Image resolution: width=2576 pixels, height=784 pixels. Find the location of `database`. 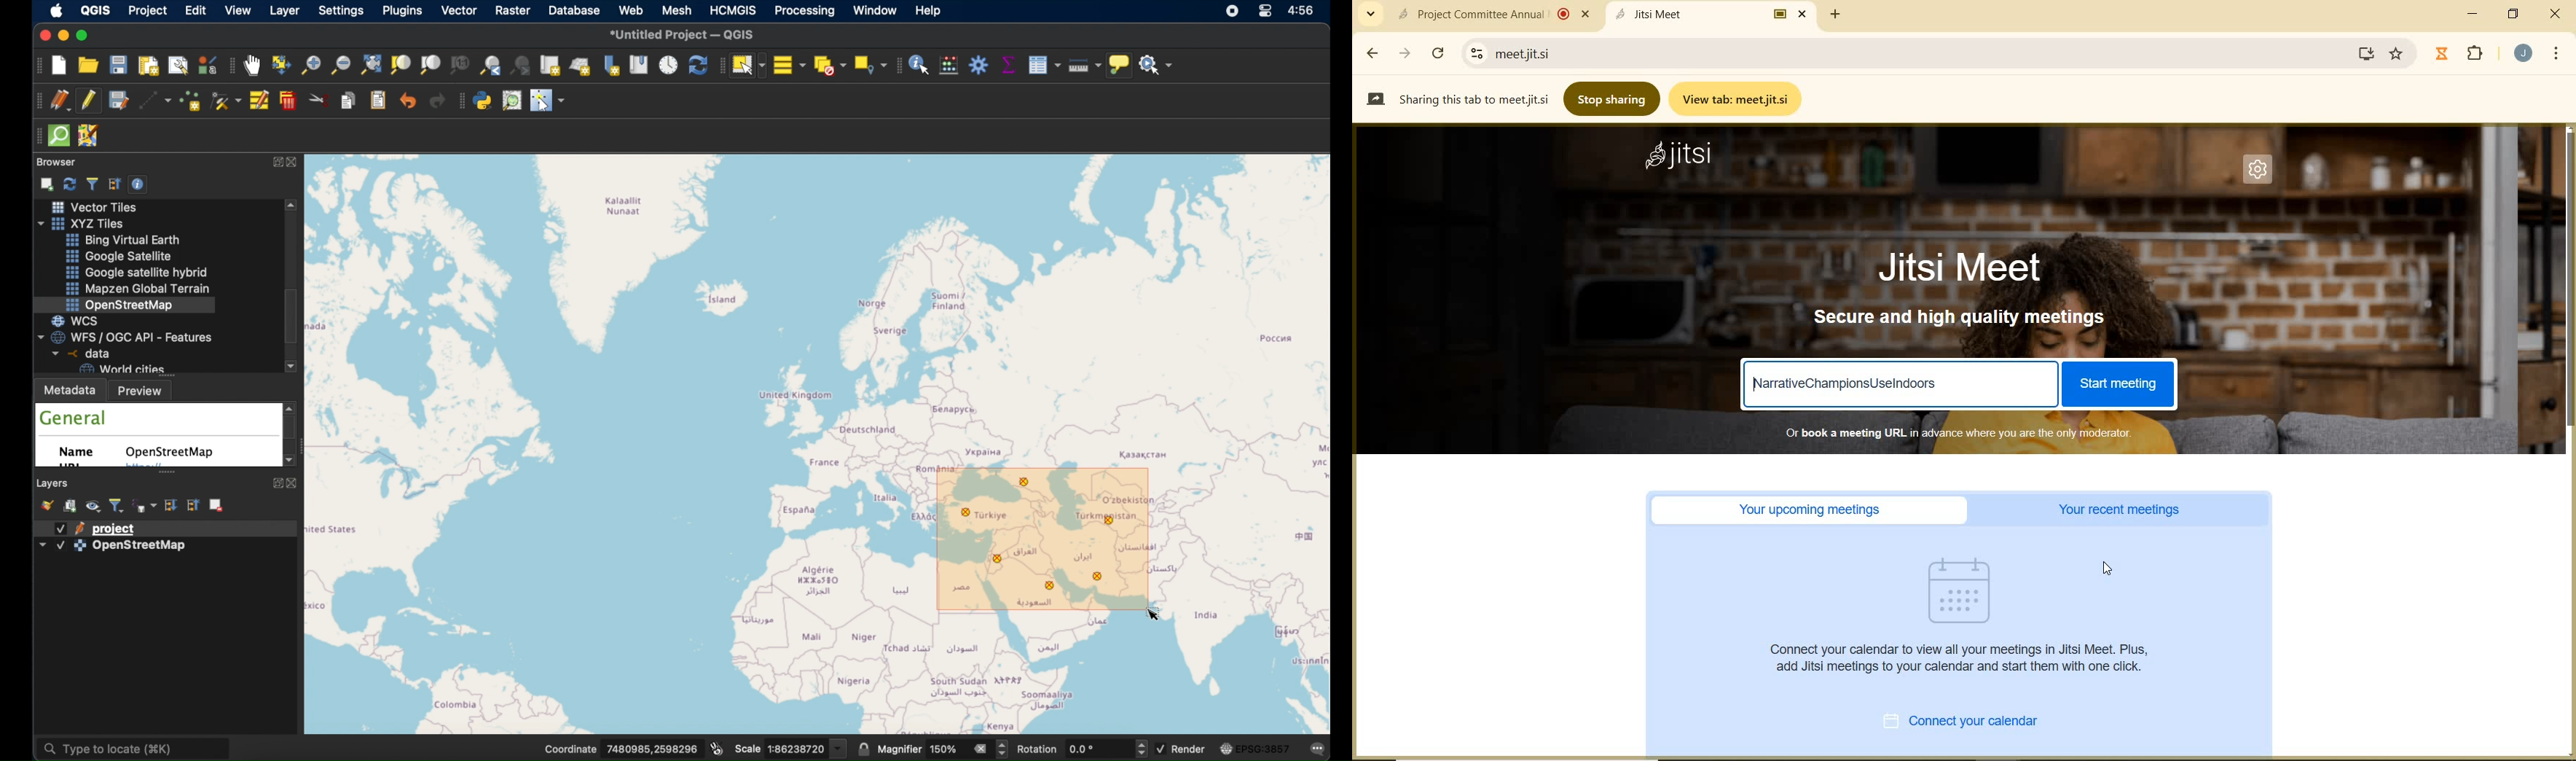

database is located at coordinates (573, 10).